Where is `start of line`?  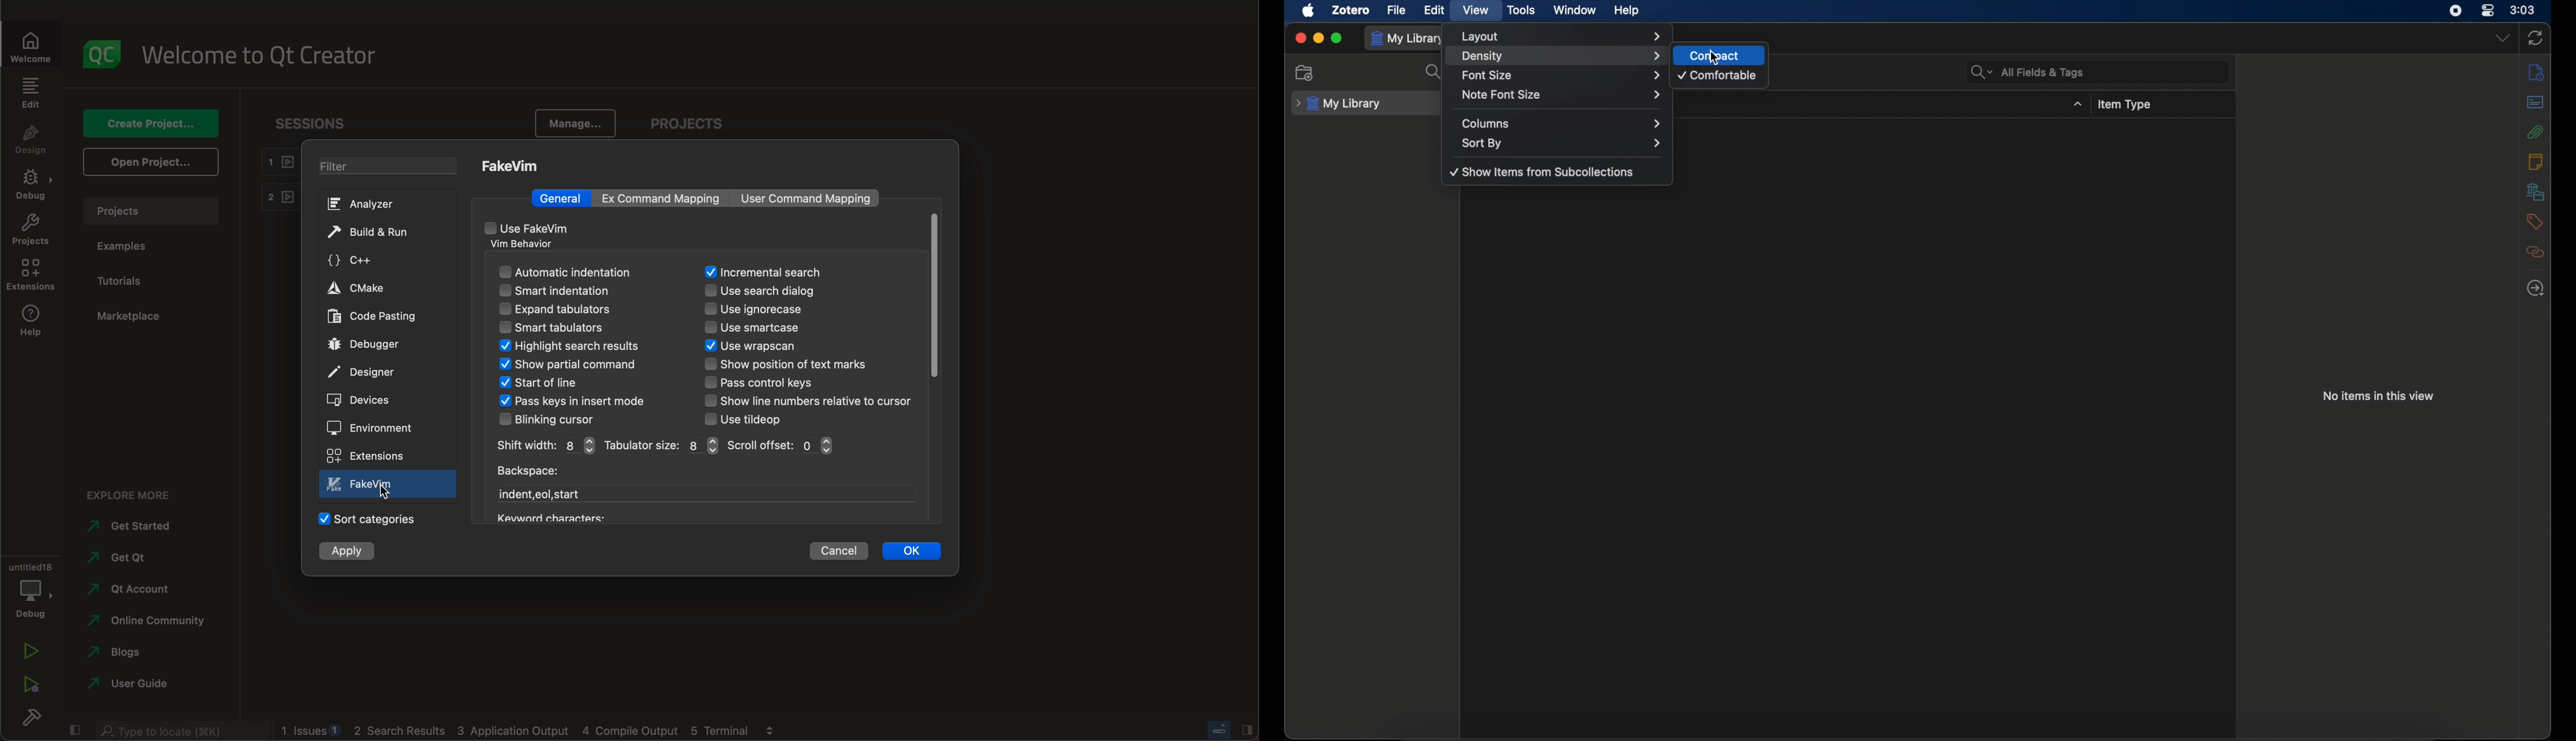
start of line is located at coordinates (544, 383).